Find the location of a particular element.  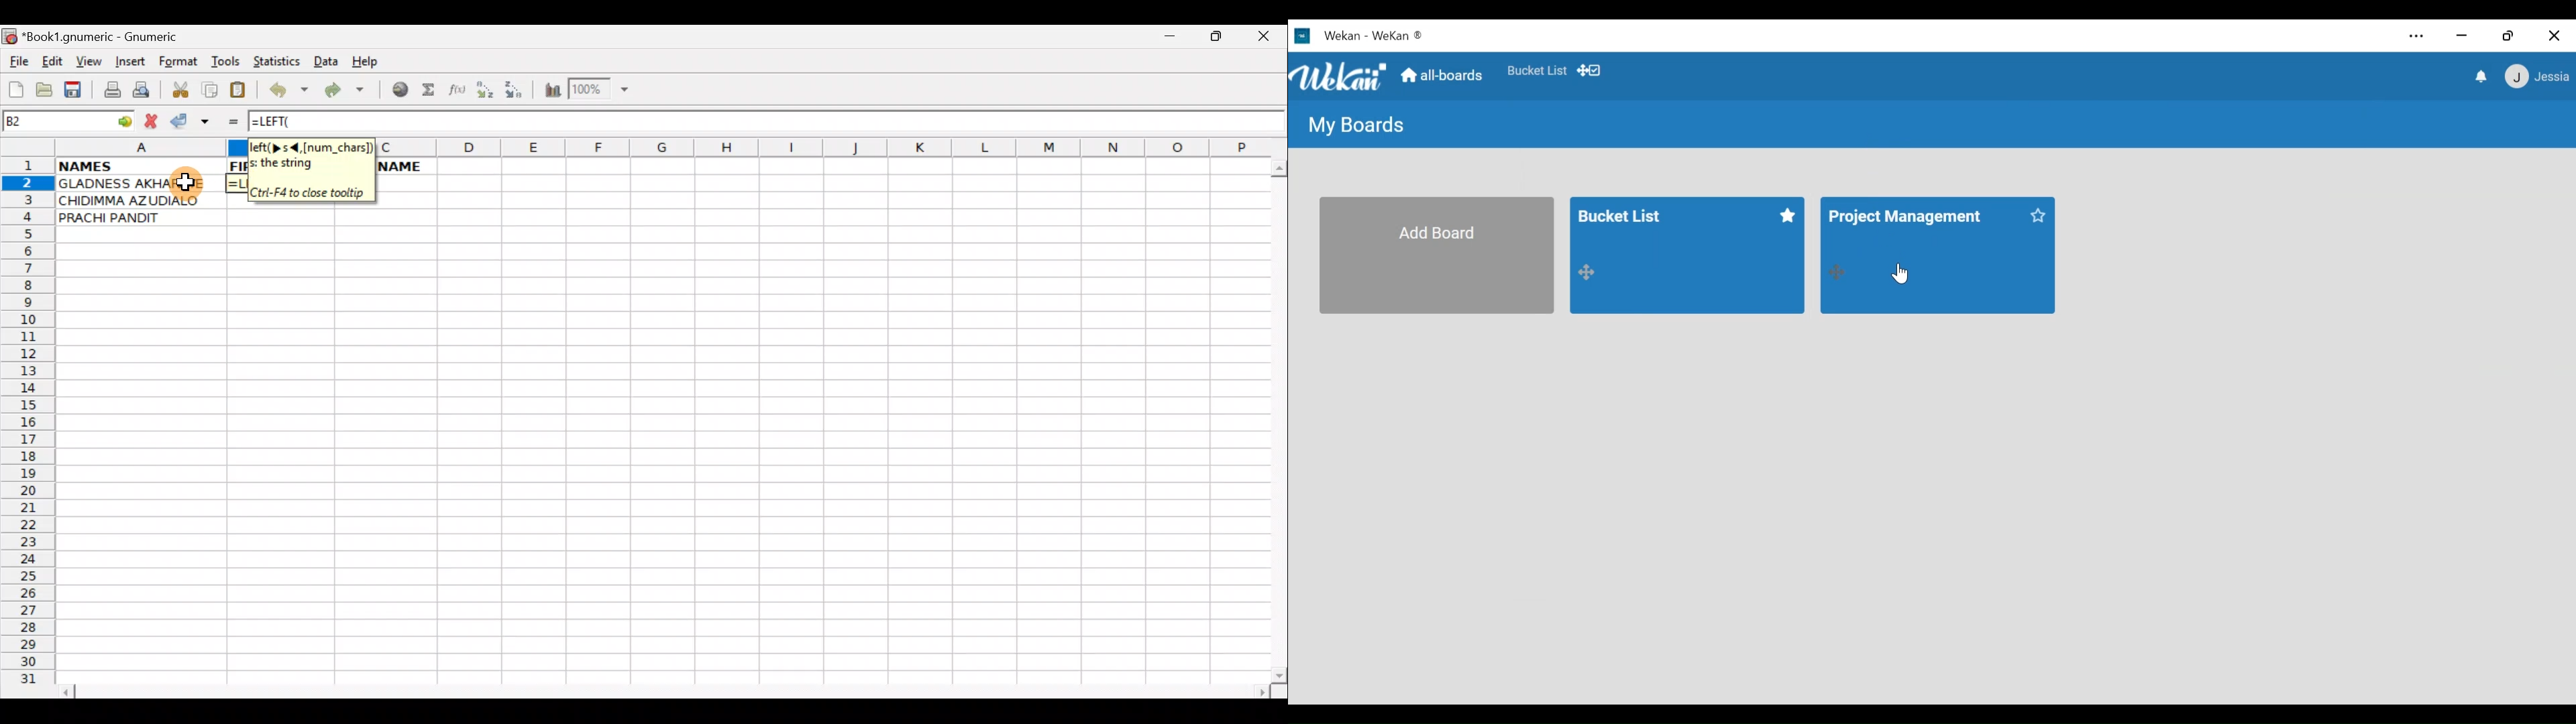

Show Desktop drag handles is located at coordinates (1591, 71).